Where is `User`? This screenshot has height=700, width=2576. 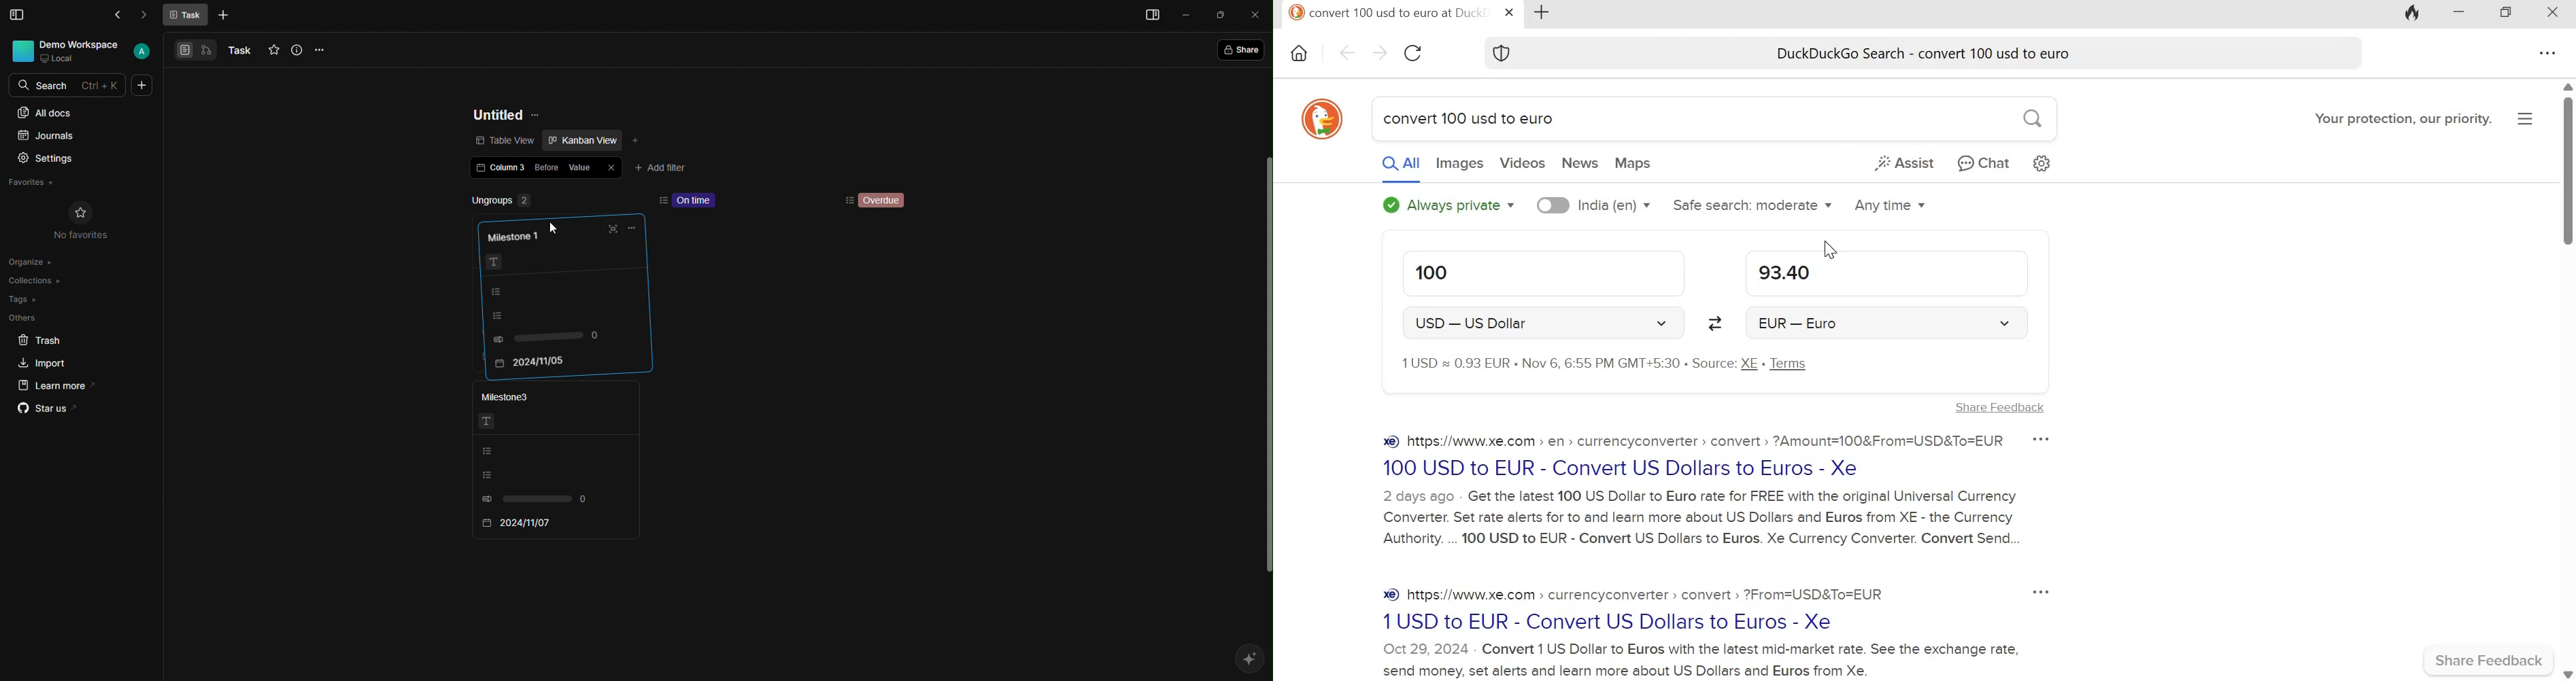 User is located at coordinates (81, 51).